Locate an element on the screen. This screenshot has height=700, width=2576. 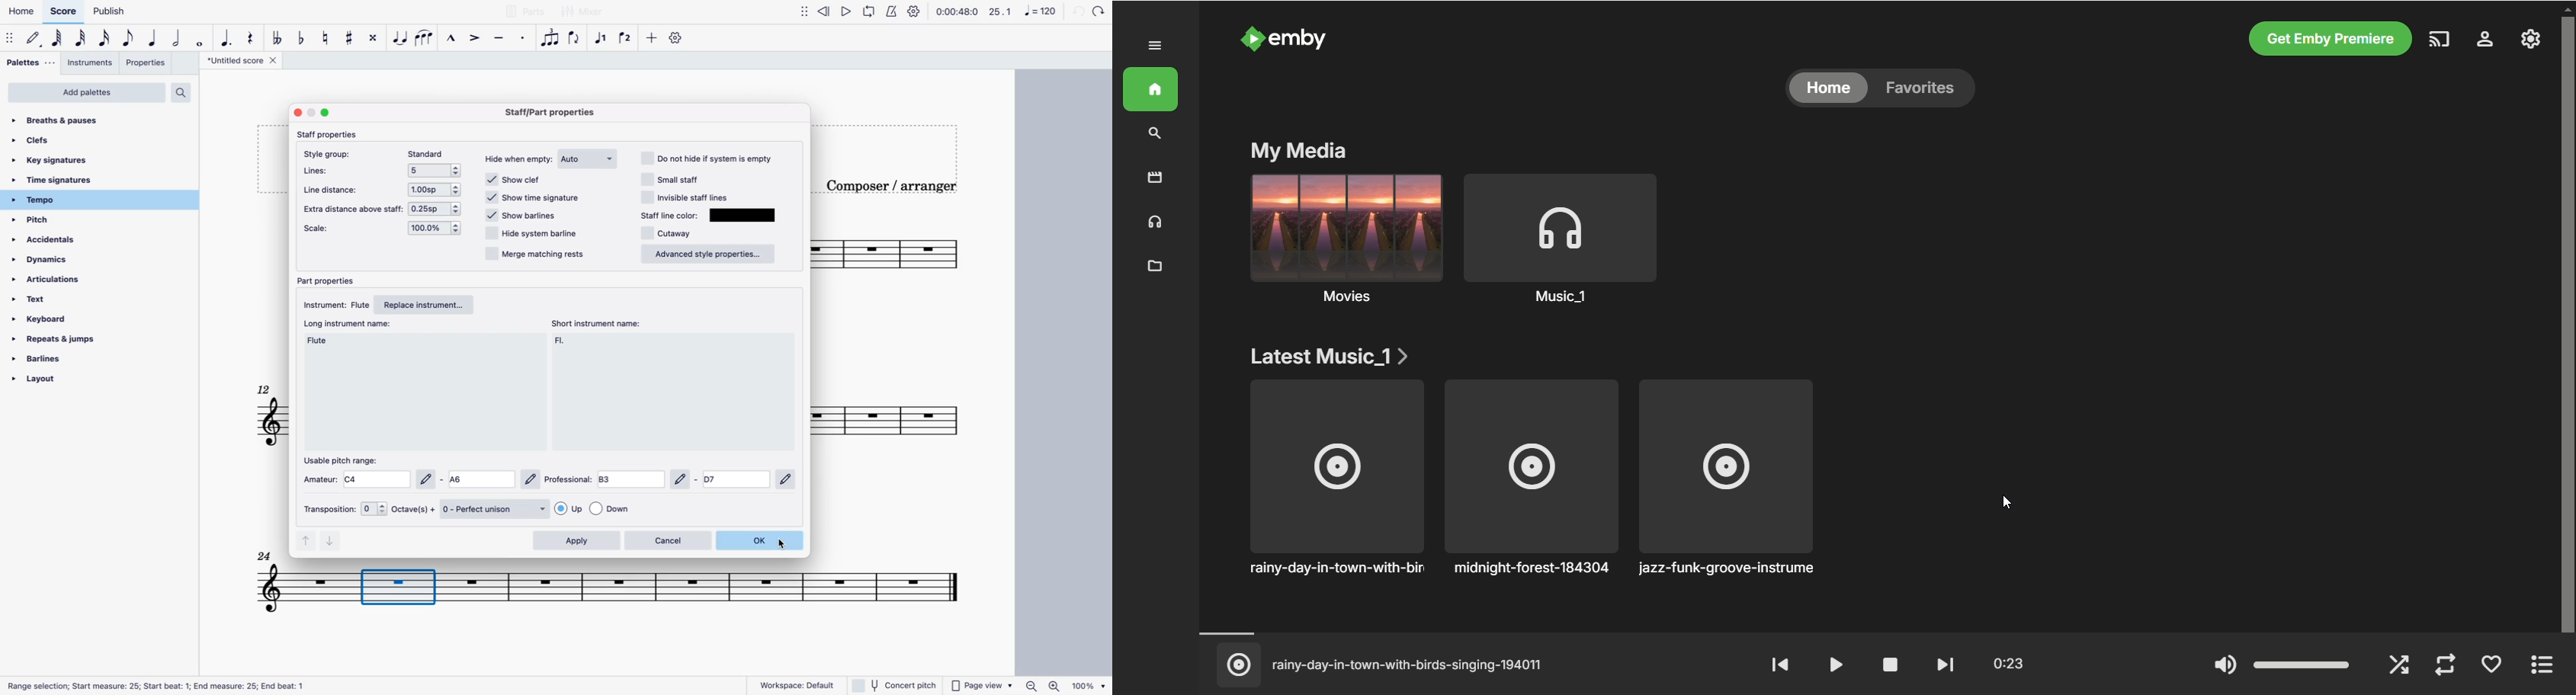
breaths & pauses is located at coordinates (64, 120).